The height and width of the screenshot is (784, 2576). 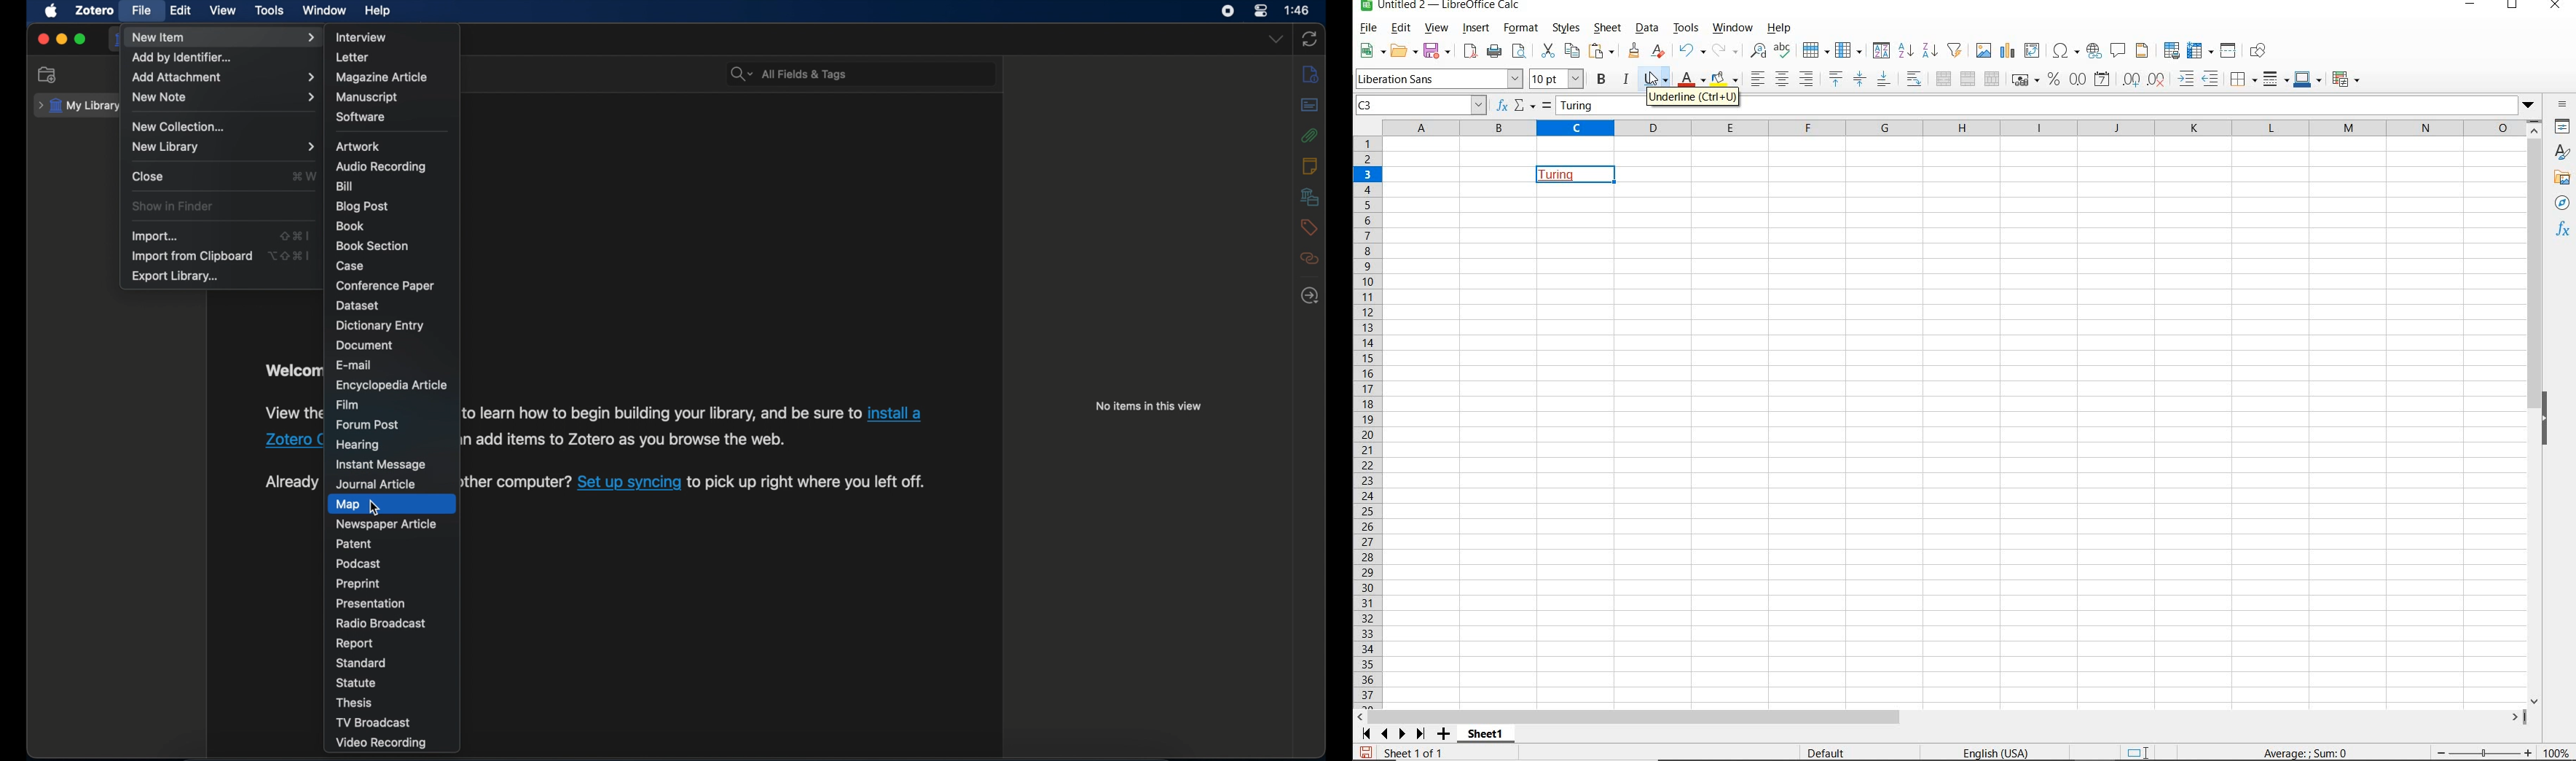 I want to click on related, so click(x=1310, y=259).